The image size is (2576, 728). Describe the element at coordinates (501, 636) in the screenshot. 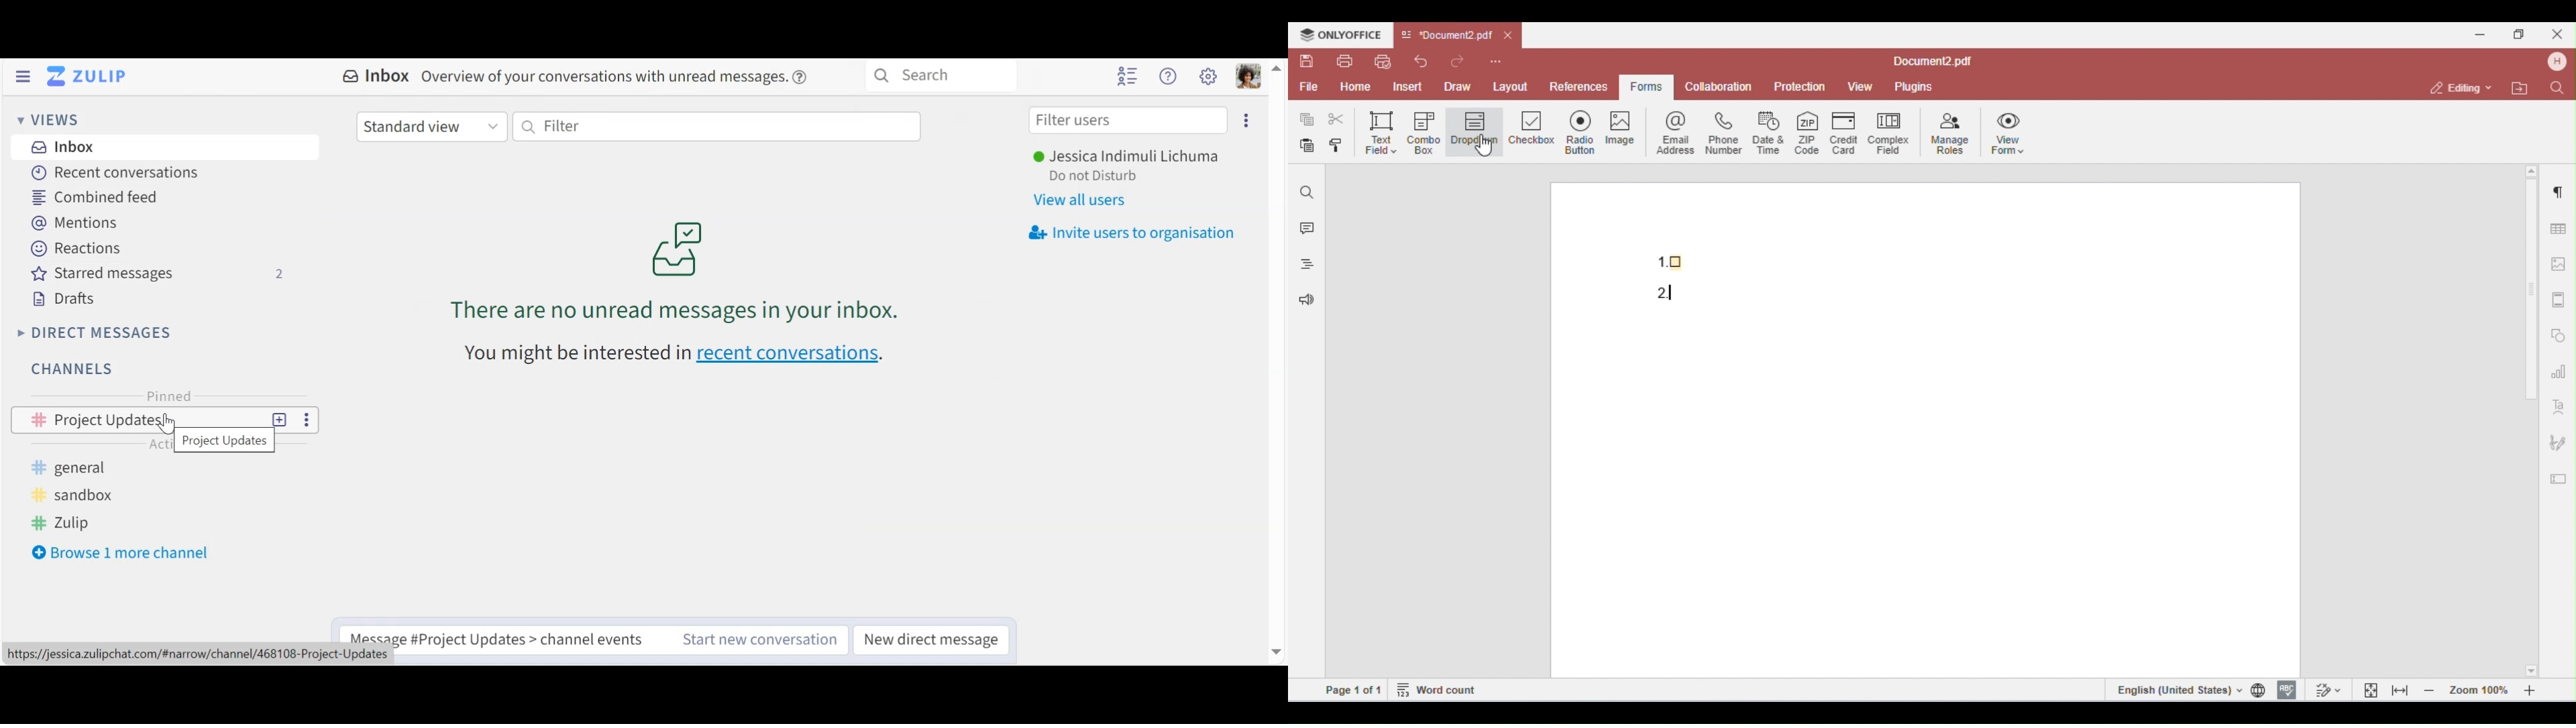

I see `Compose messages` at that location.